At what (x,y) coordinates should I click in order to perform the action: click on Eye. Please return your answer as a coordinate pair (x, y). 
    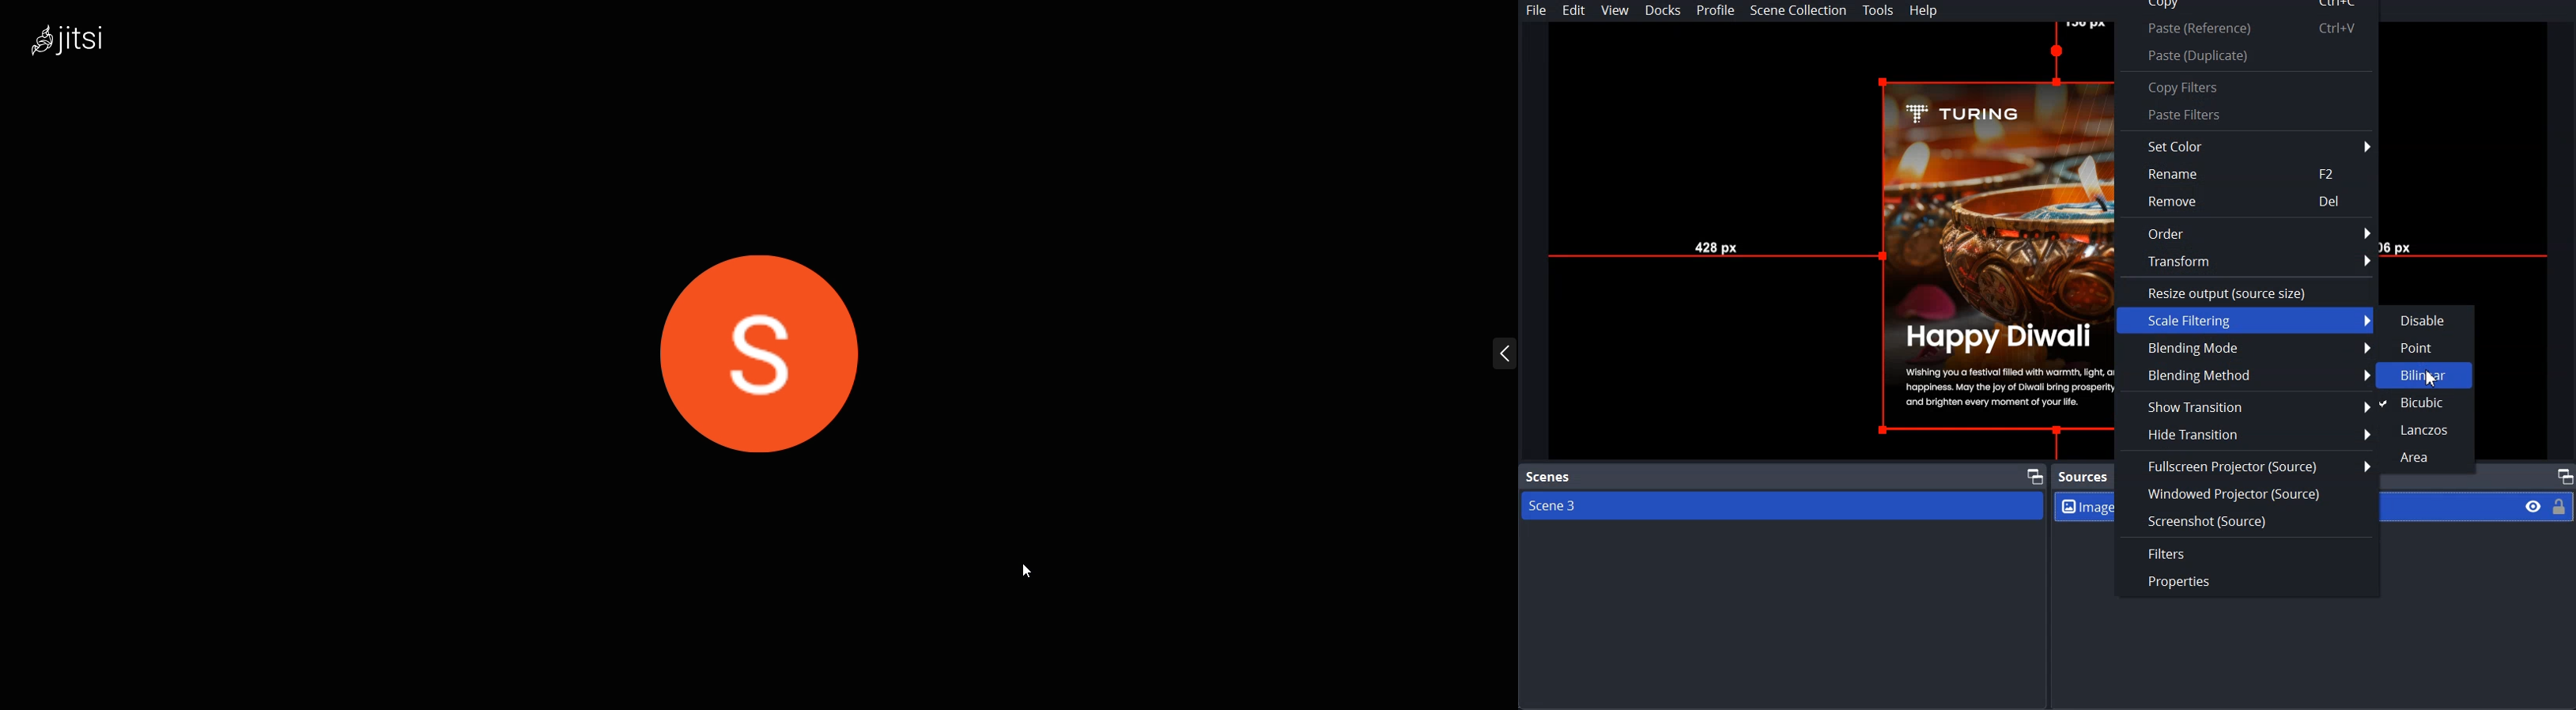
    Looking at the image, I should click on (2534, 506).